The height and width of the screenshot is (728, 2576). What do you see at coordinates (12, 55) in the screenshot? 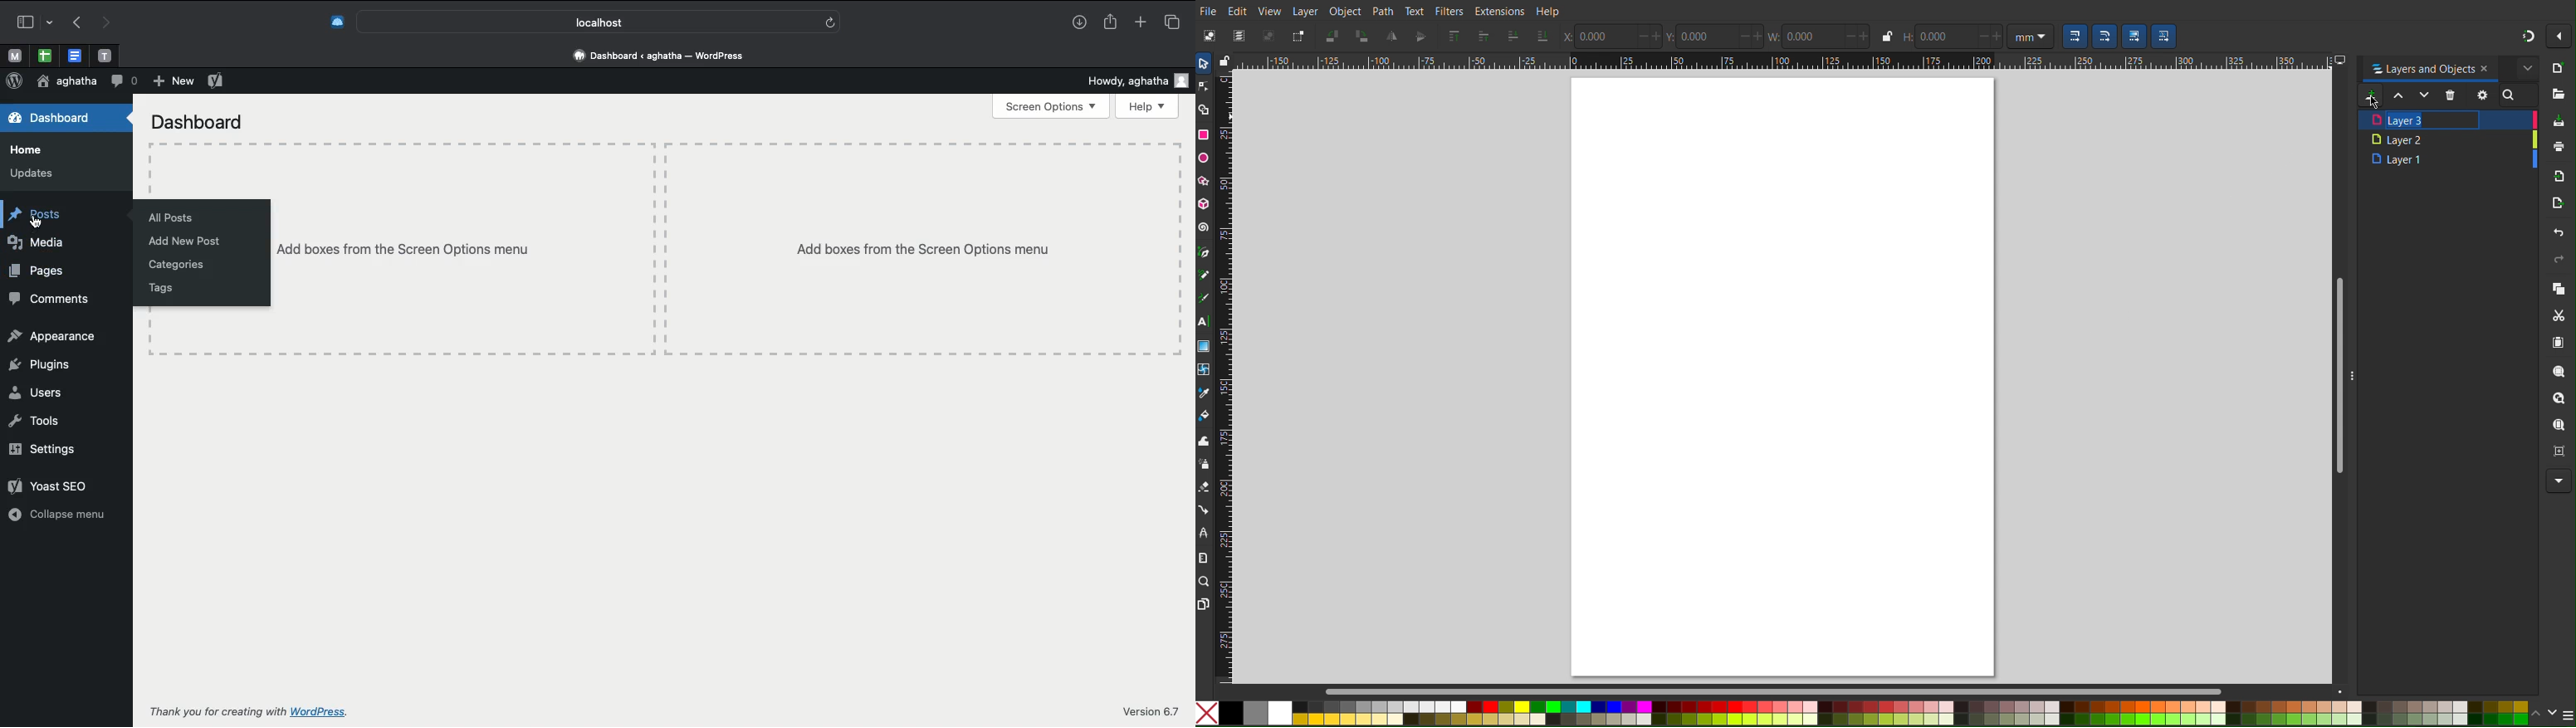
I see `Pinned tabs` at bounding box center [12, 55].